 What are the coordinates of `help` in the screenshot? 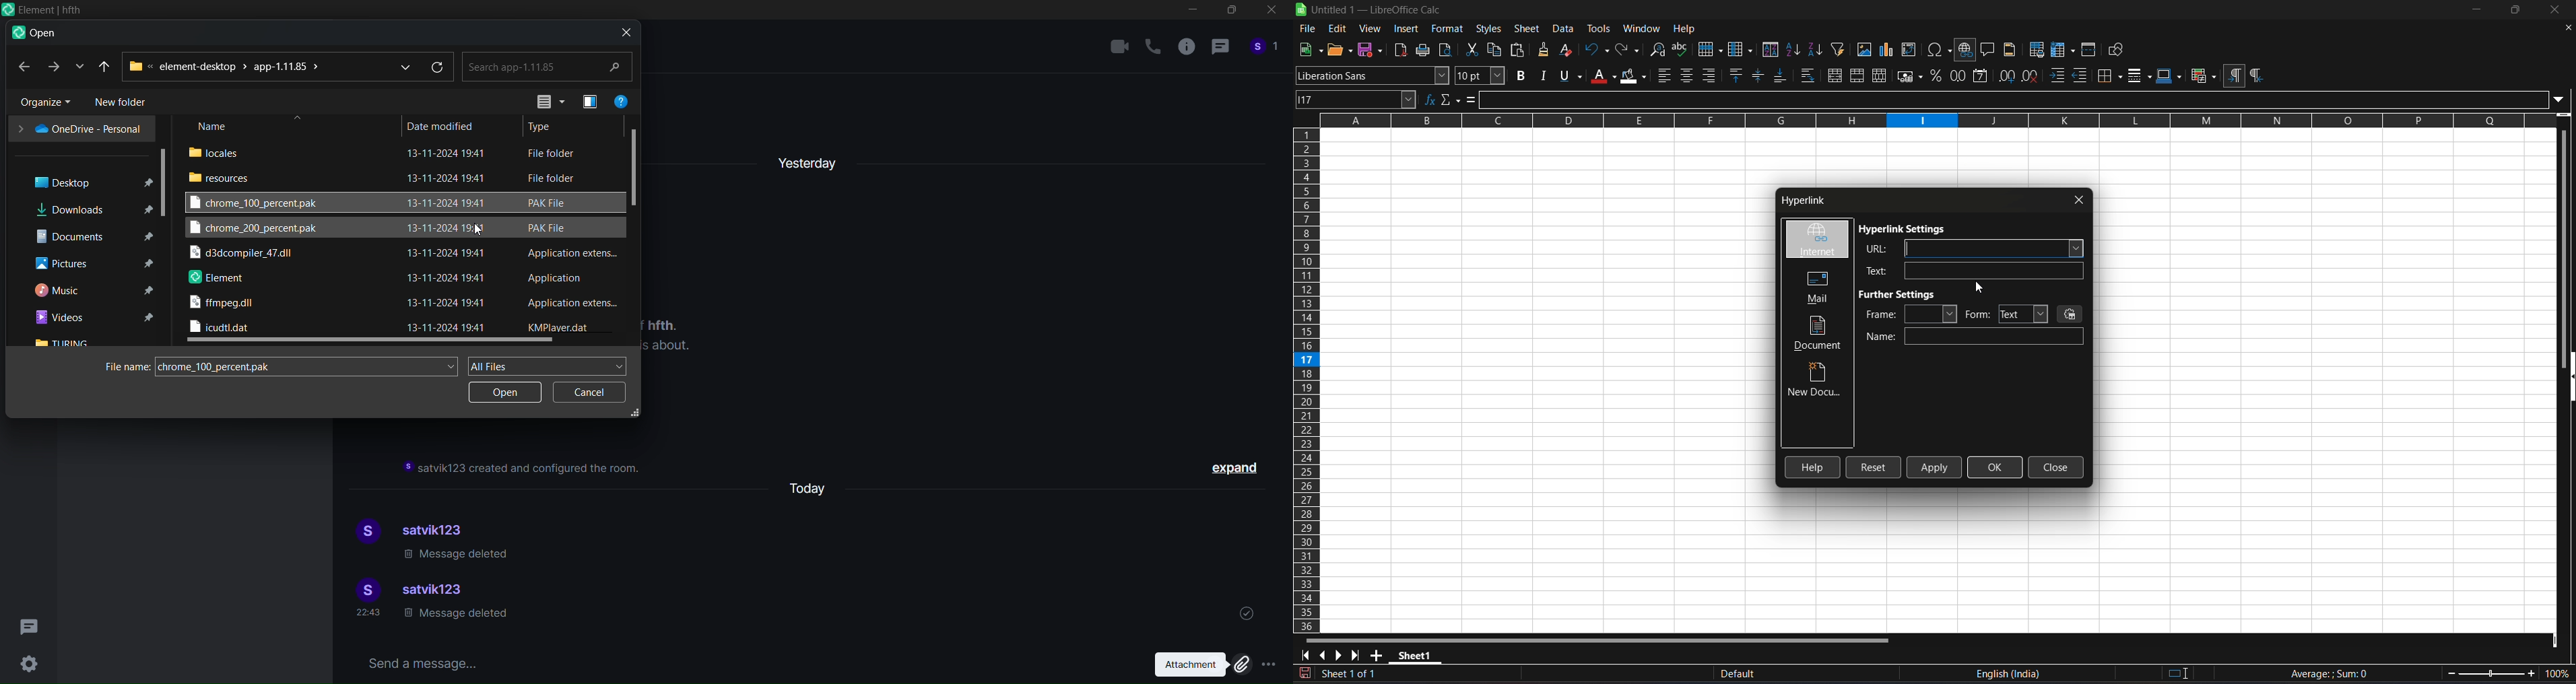 It's located at (622, 99).